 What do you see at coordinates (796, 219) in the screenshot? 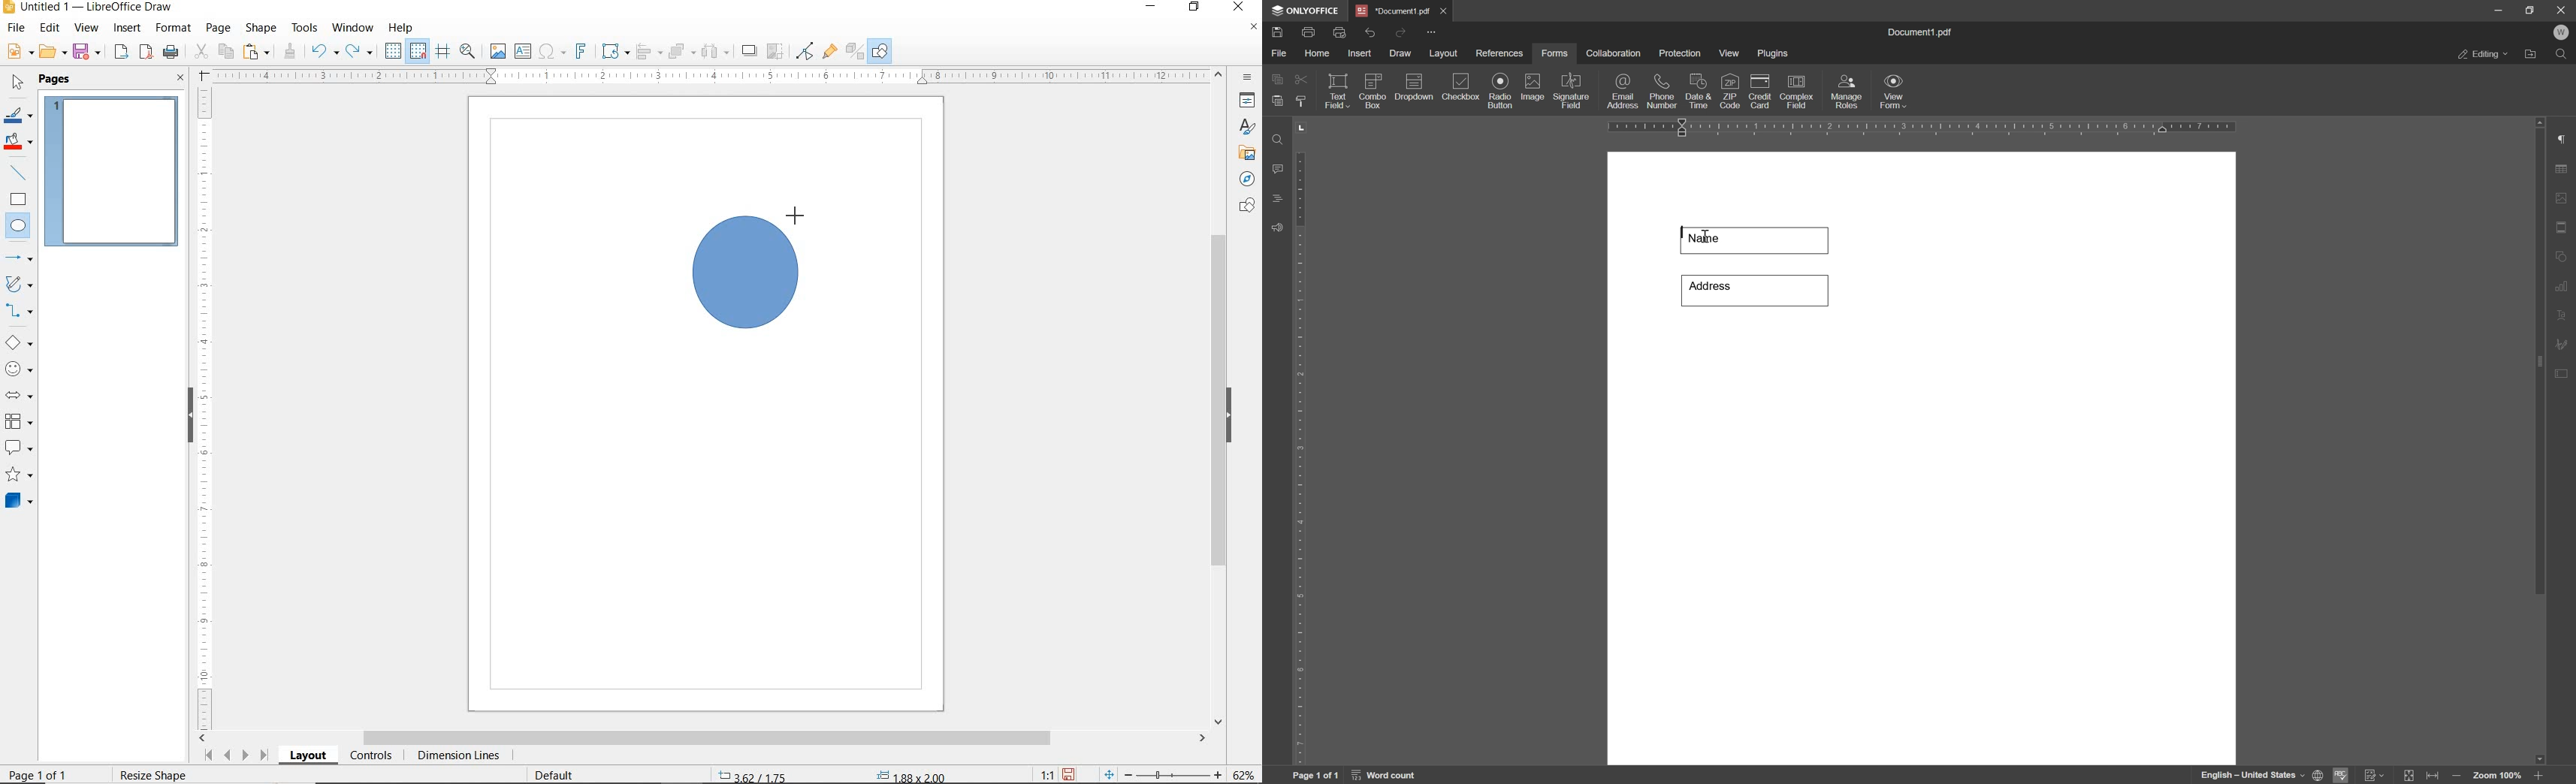
I see `ELLIPSE TOO AT DRAG` at bounding box center [796, 219].